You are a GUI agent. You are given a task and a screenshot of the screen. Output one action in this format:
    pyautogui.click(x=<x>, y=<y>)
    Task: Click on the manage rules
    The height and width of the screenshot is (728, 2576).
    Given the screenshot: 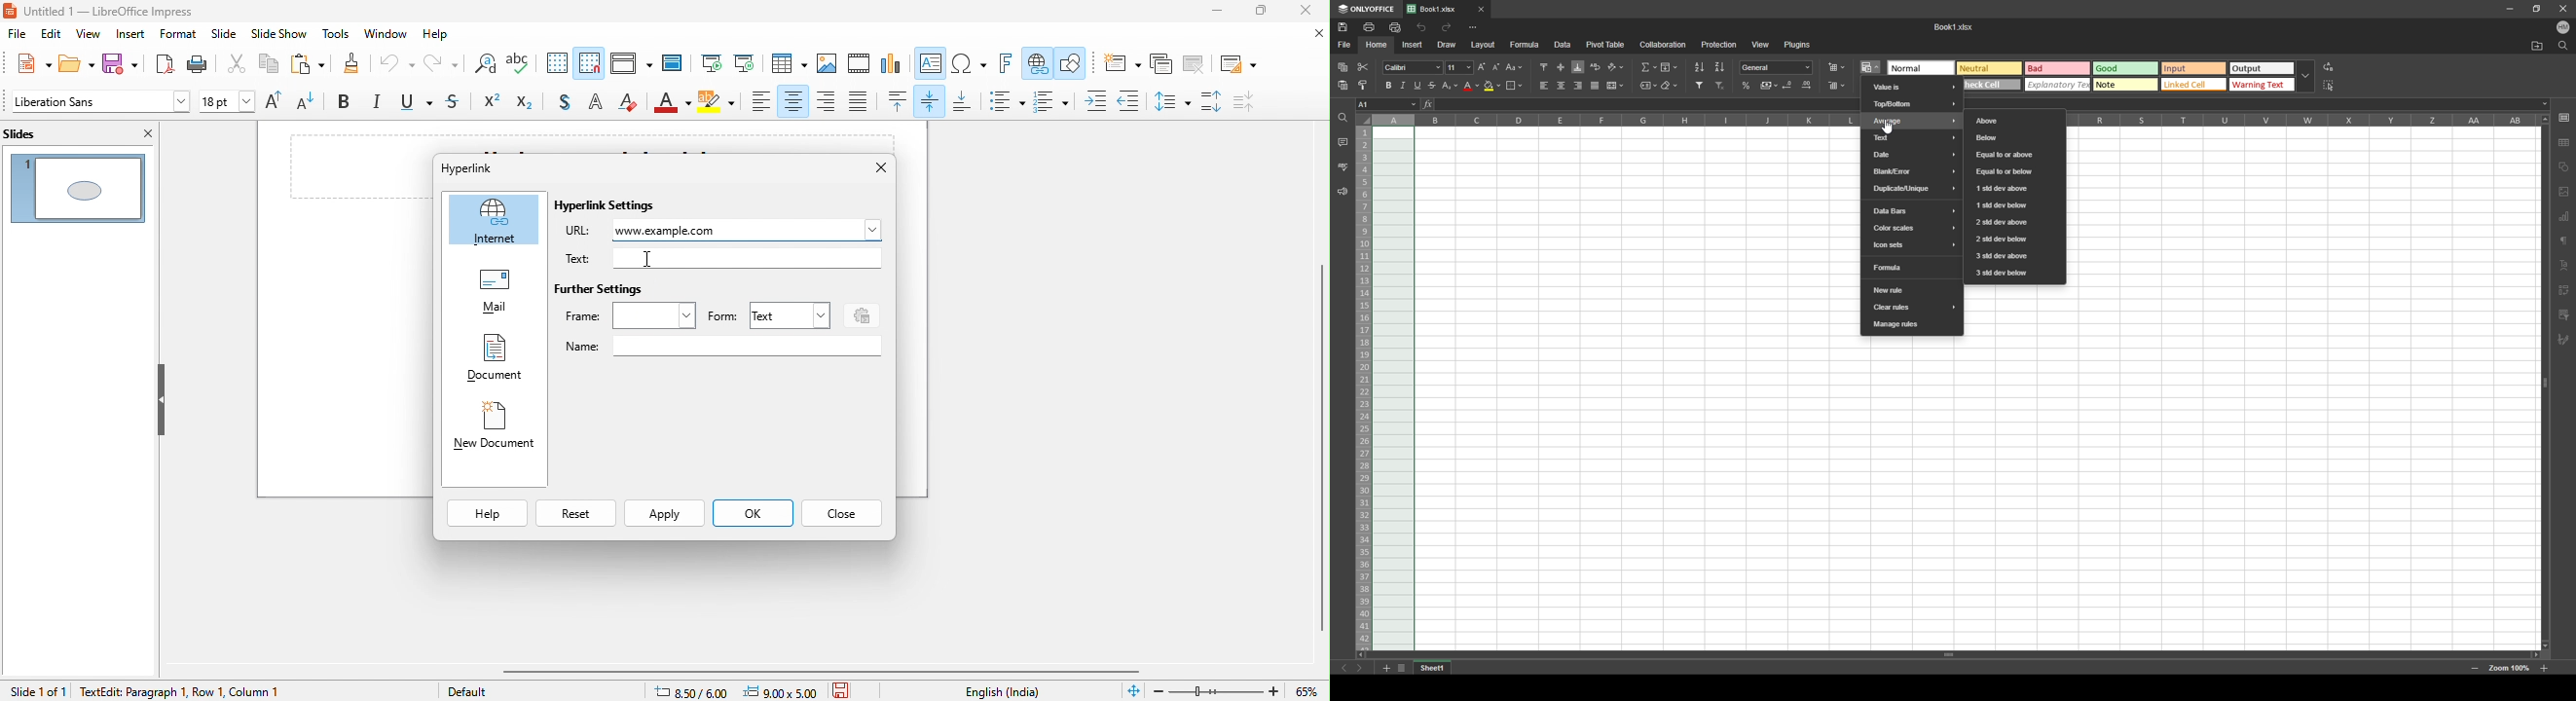 What is the action you would take?
    pyautogui.click(x=1912, y=325)
    